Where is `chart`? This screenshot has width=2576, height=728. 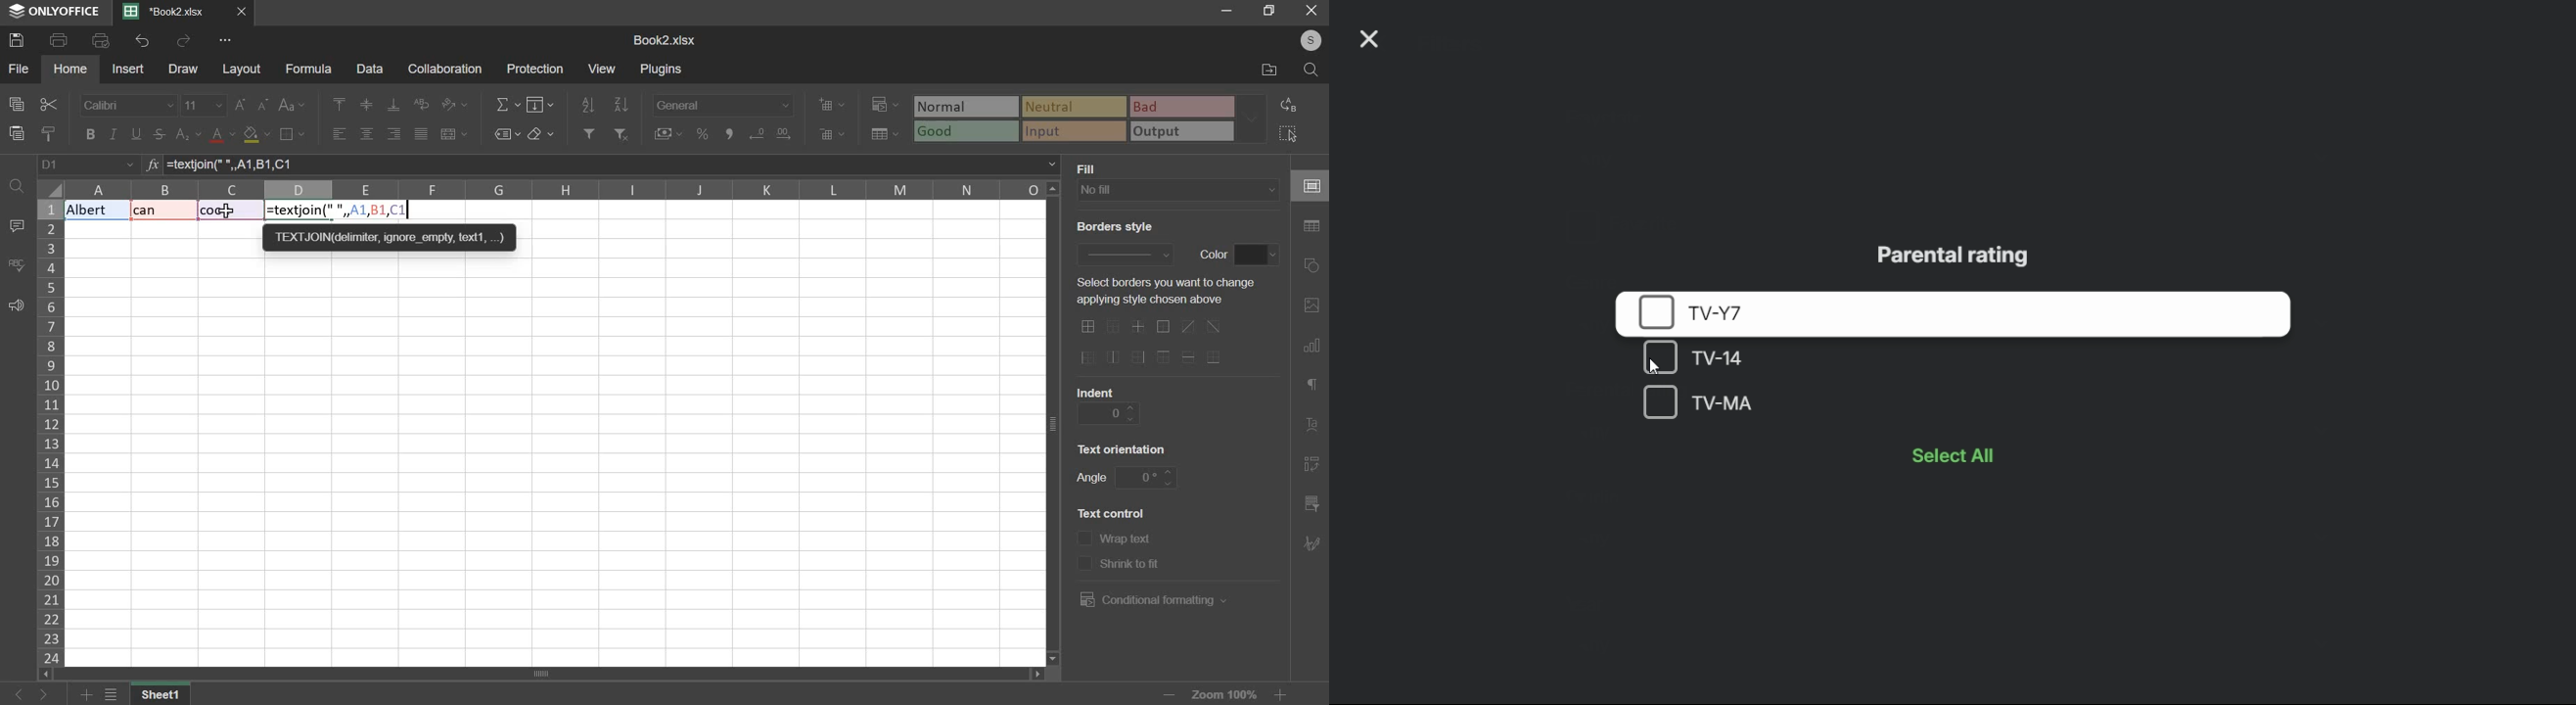 chart is located at coordinates (1312, 348).